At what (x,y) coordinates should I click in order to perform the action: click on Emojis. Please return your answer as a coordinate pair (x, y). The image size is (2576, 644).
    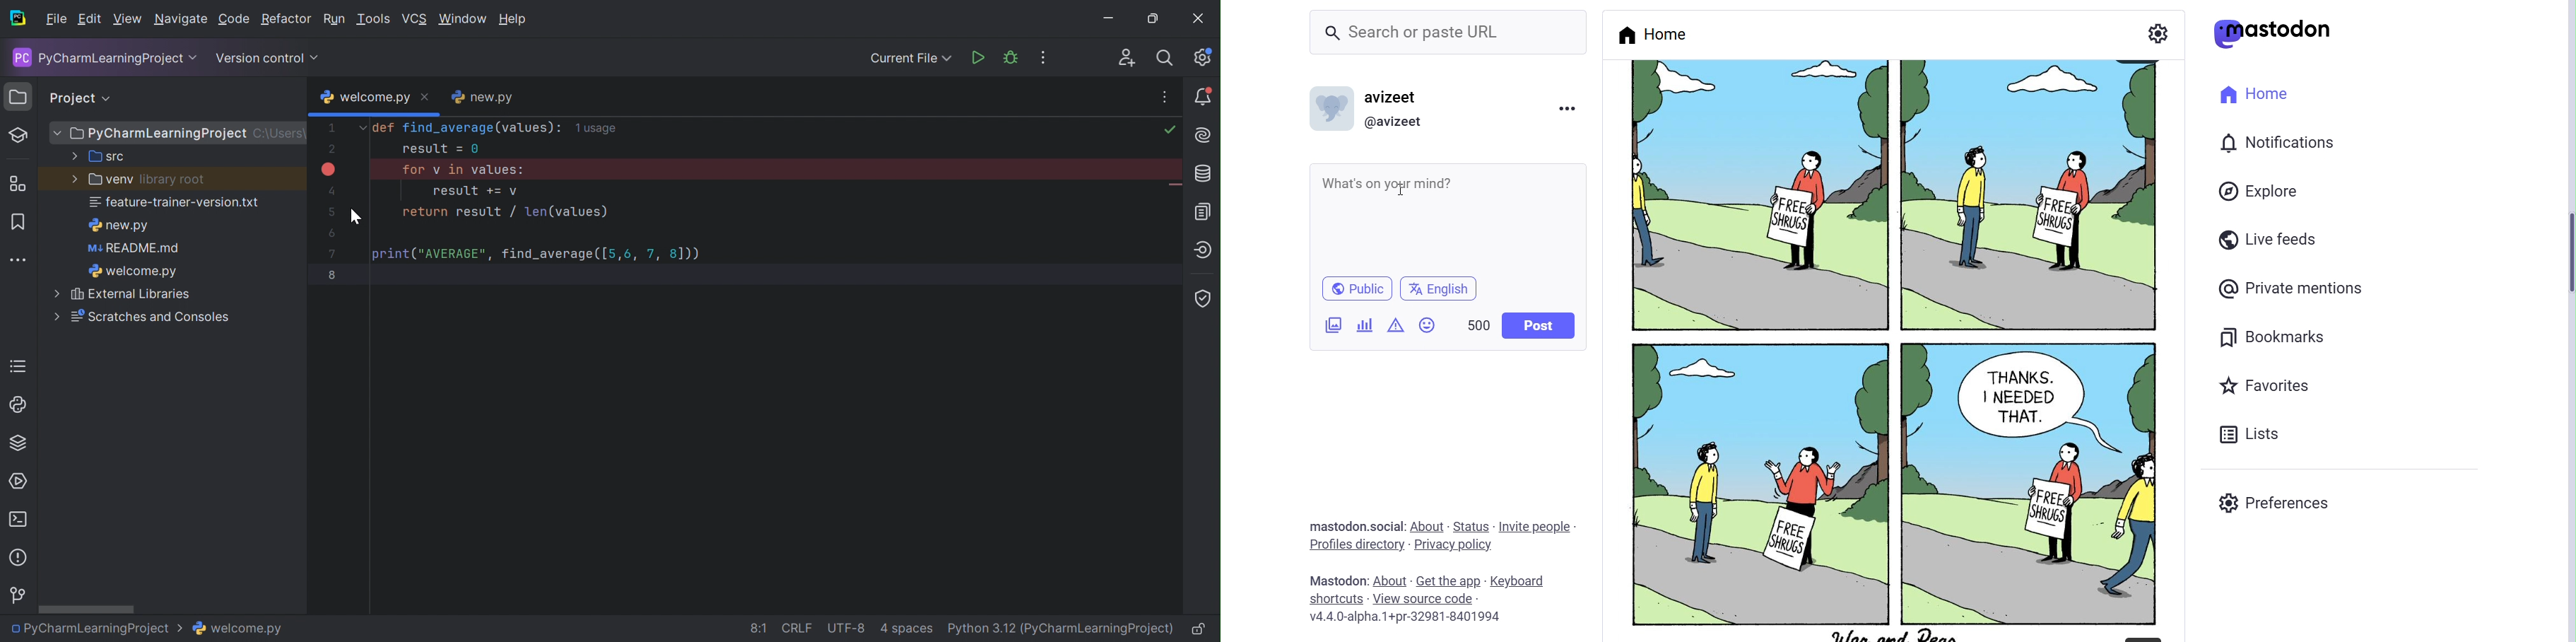
    Looking at the image, I should click on (1429, 327).